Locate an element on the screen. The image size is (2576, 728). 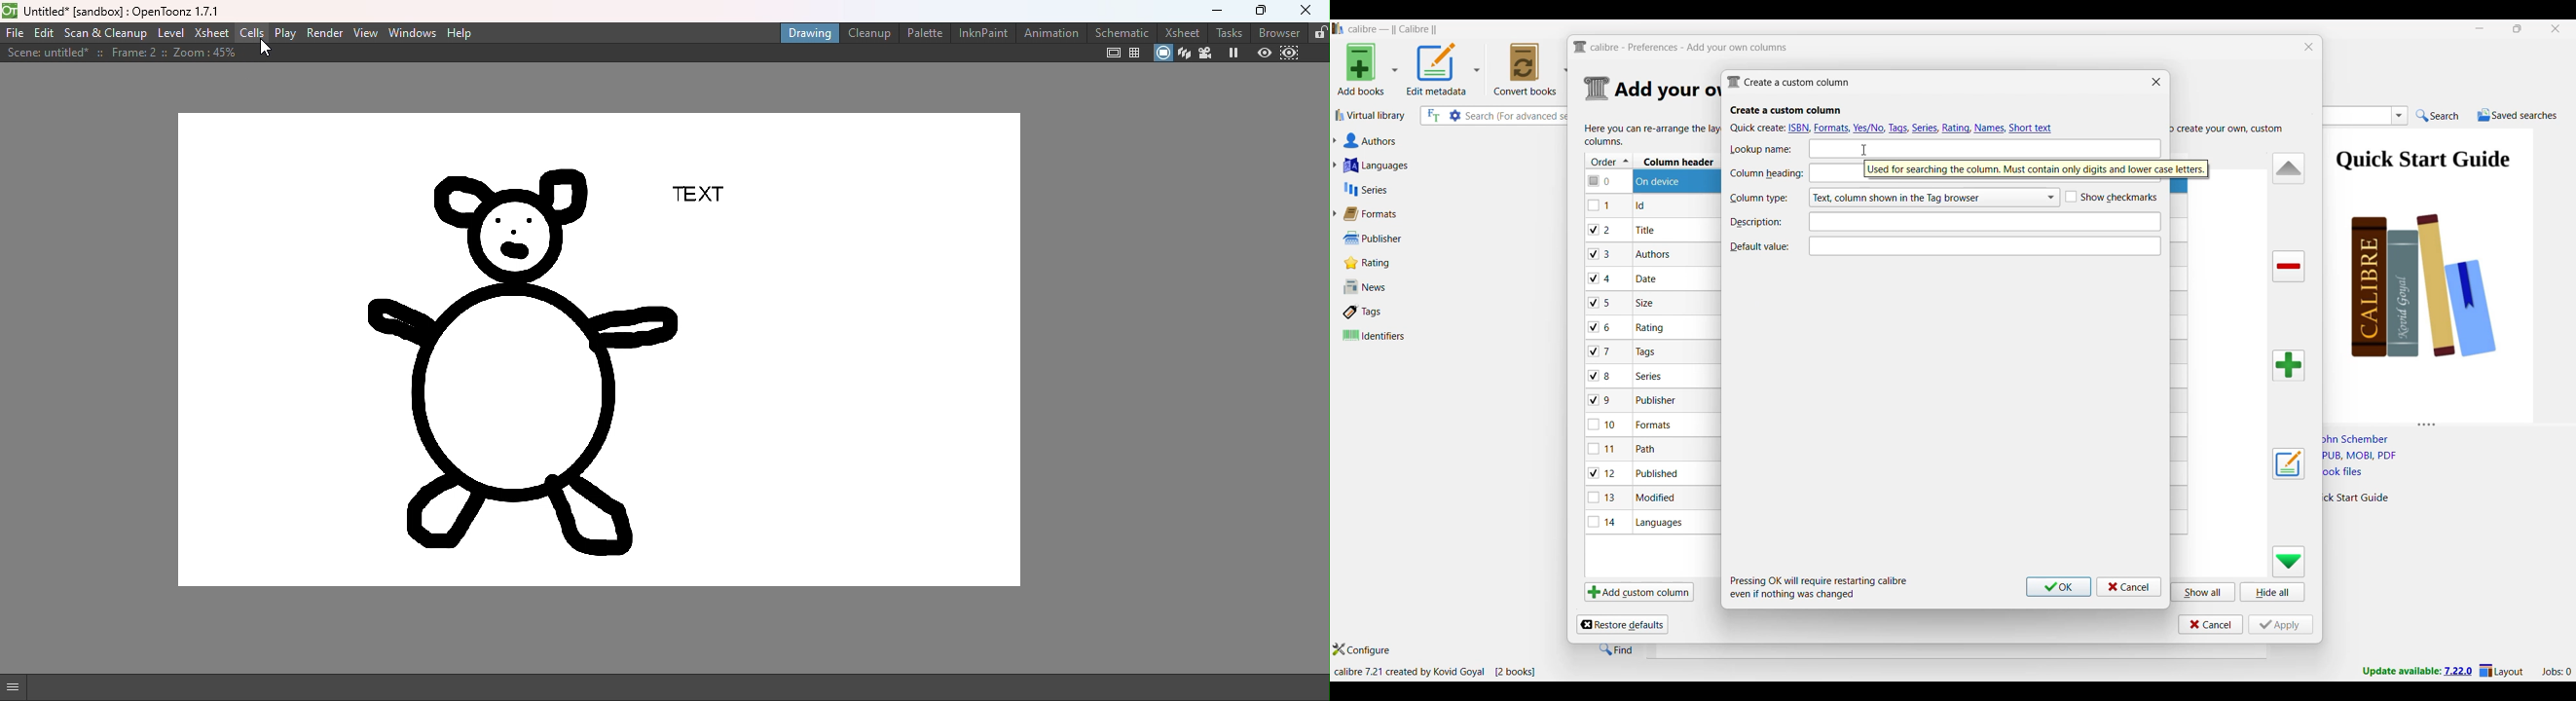
cursor is located at coordinates (1865, 149).